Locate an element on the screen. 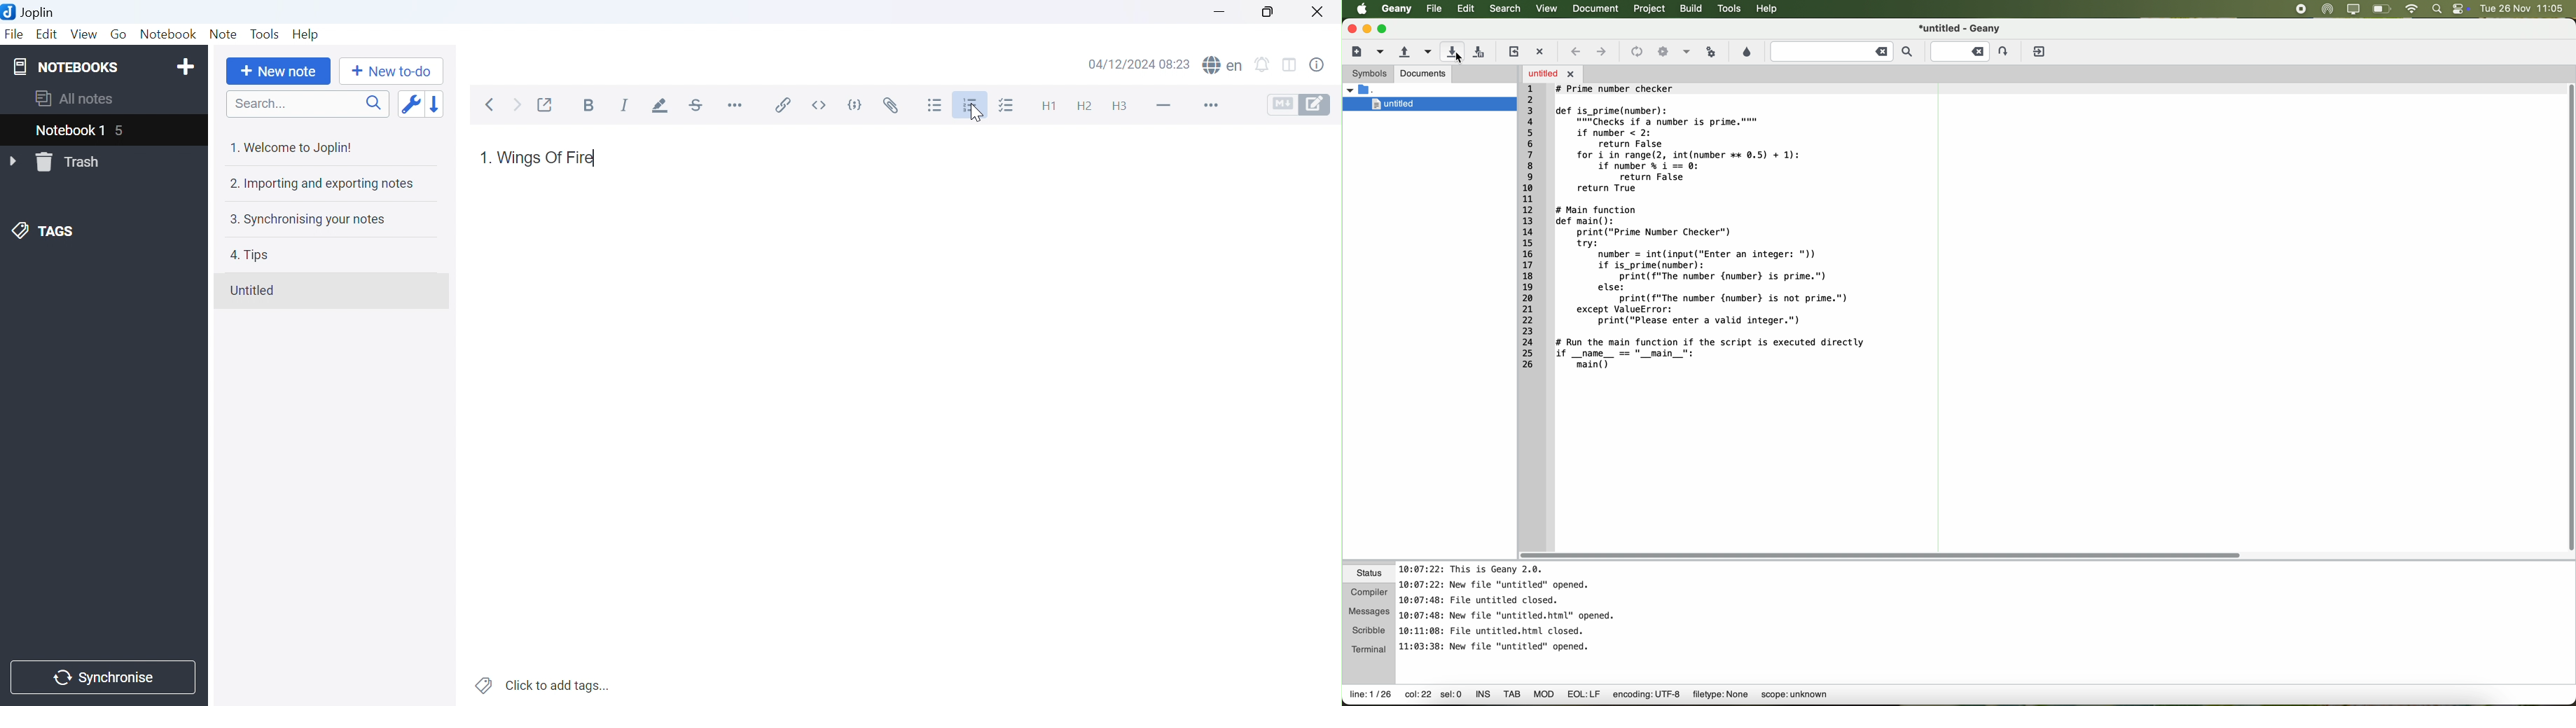  Tools is located at coordinates (264, 34).